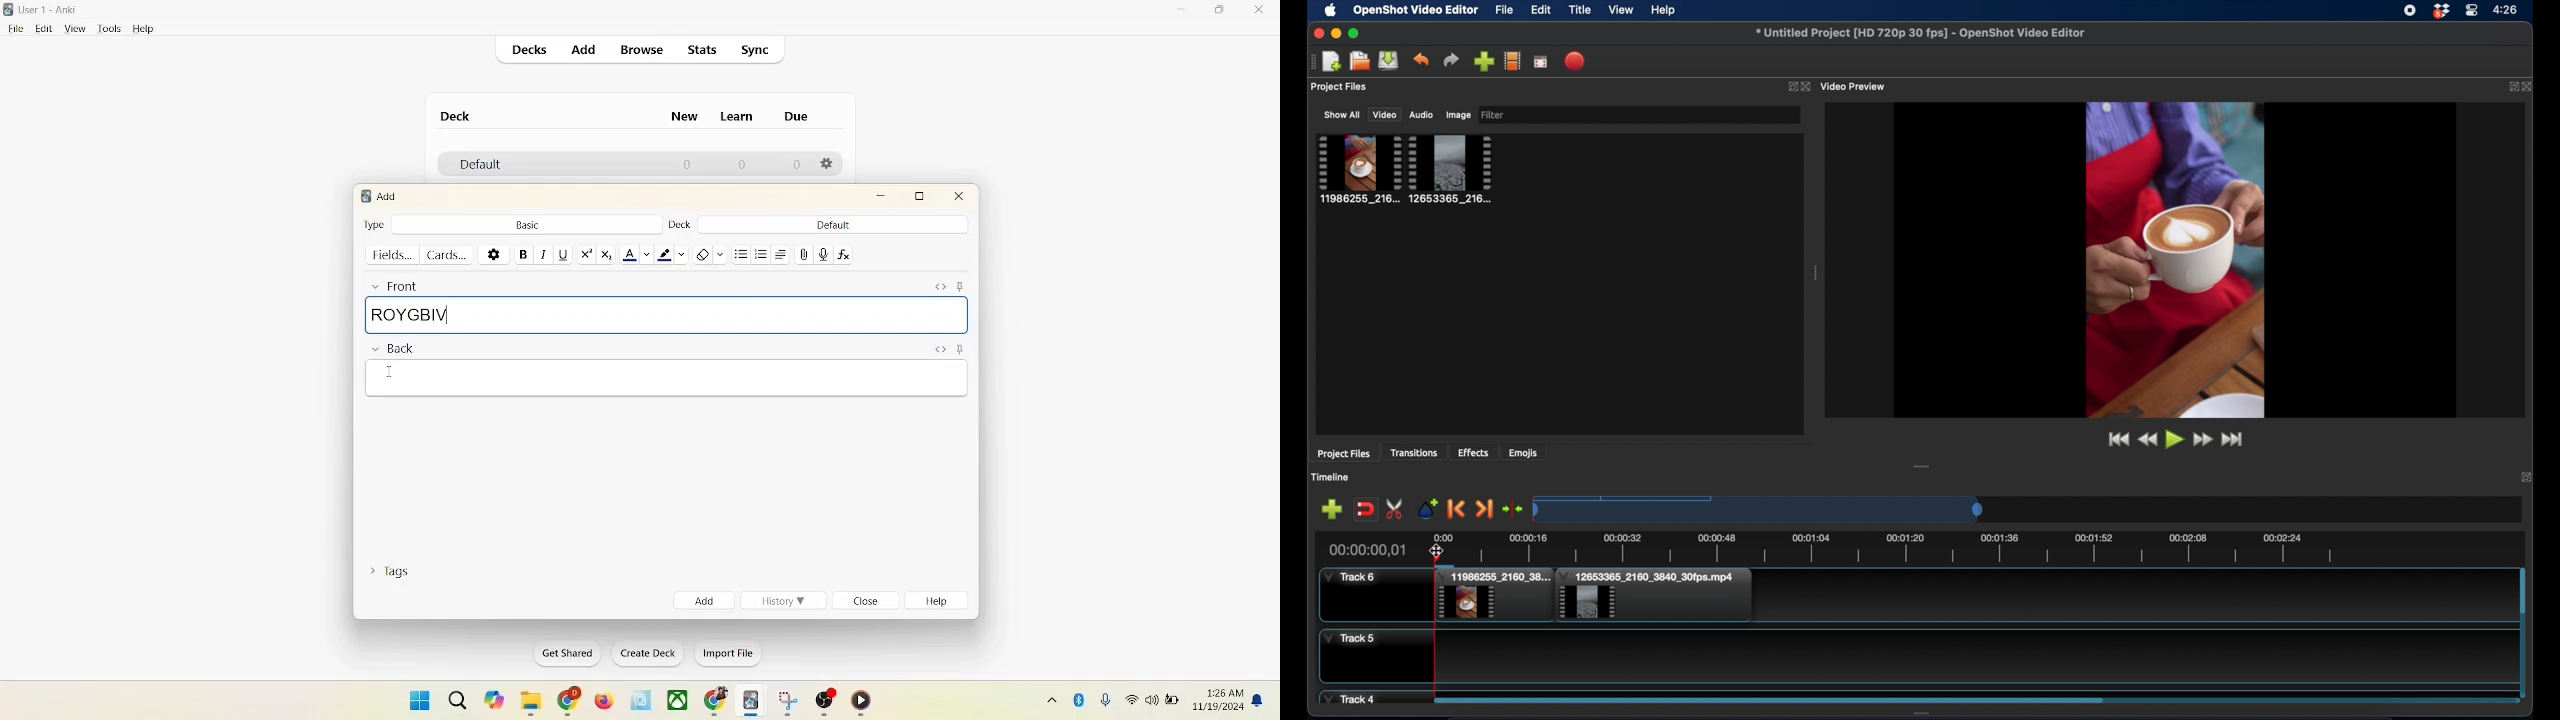 The height and width of the screenshot is (728, 2576). Describe the element at coordinates (389, 196) in the screenshot. I see `add` at that location.